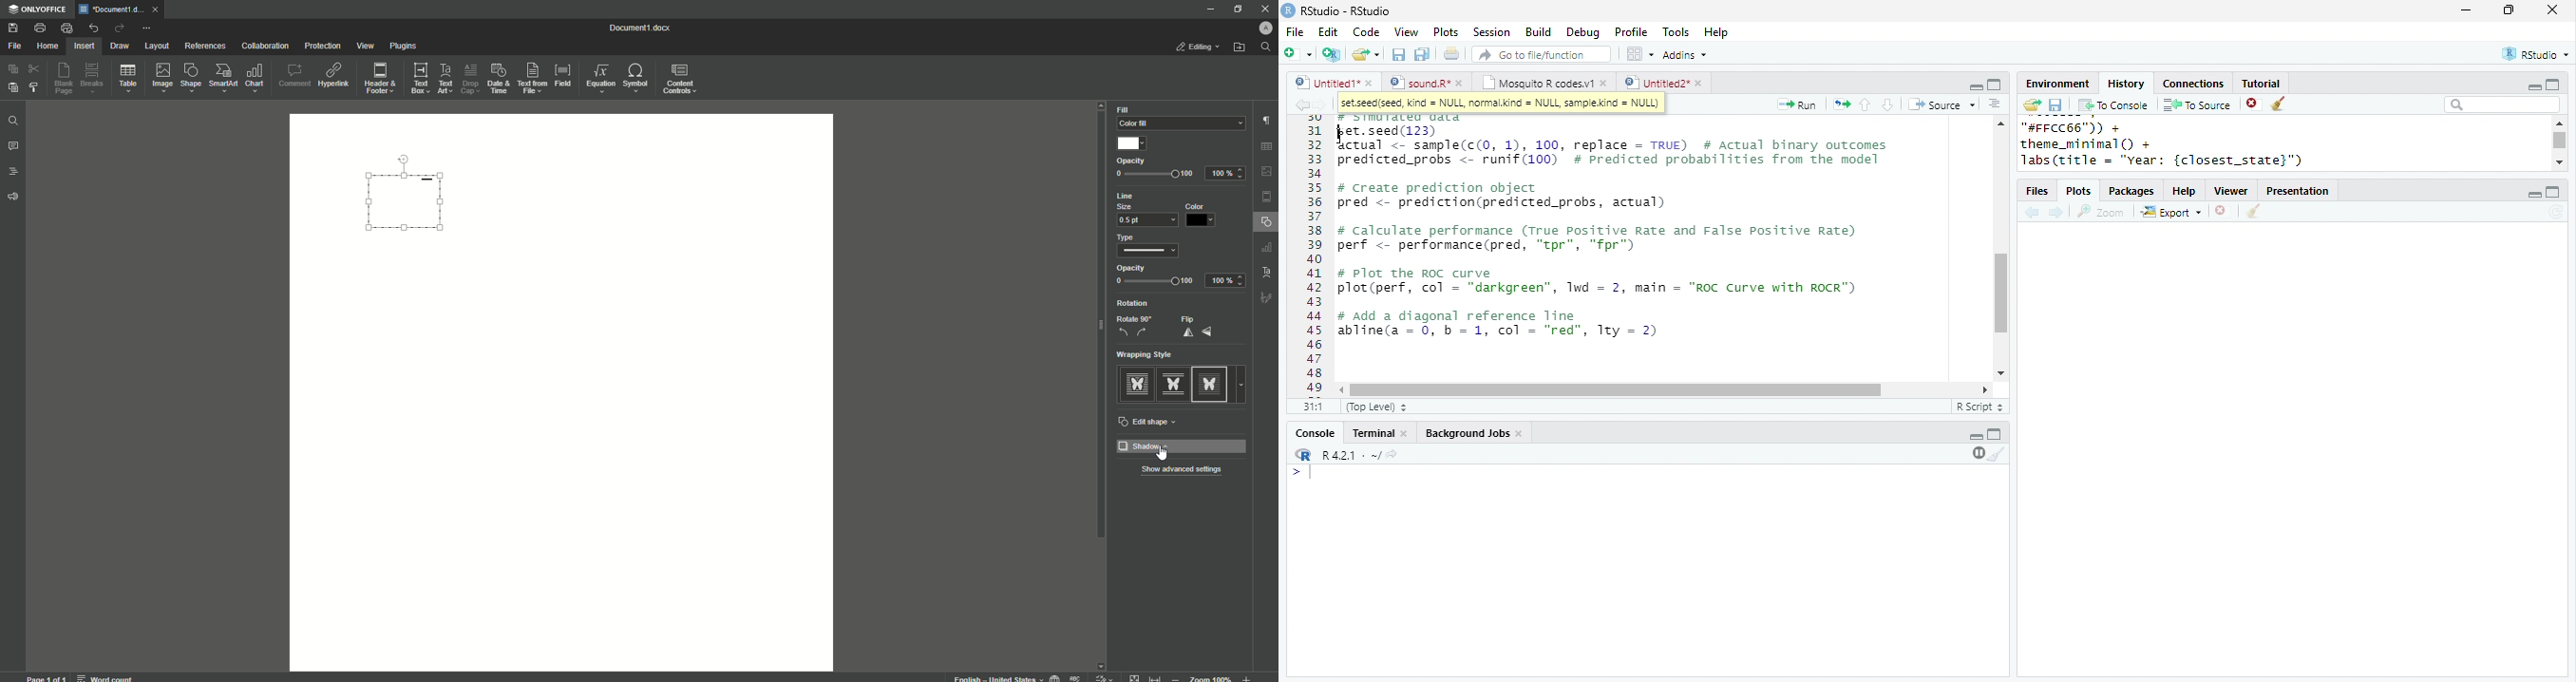 This screenshot has height=700, width=2576. What do you see at coordinates (1452, 53) in the screenshot?
I see `print` at bounding box center [1452, 53].